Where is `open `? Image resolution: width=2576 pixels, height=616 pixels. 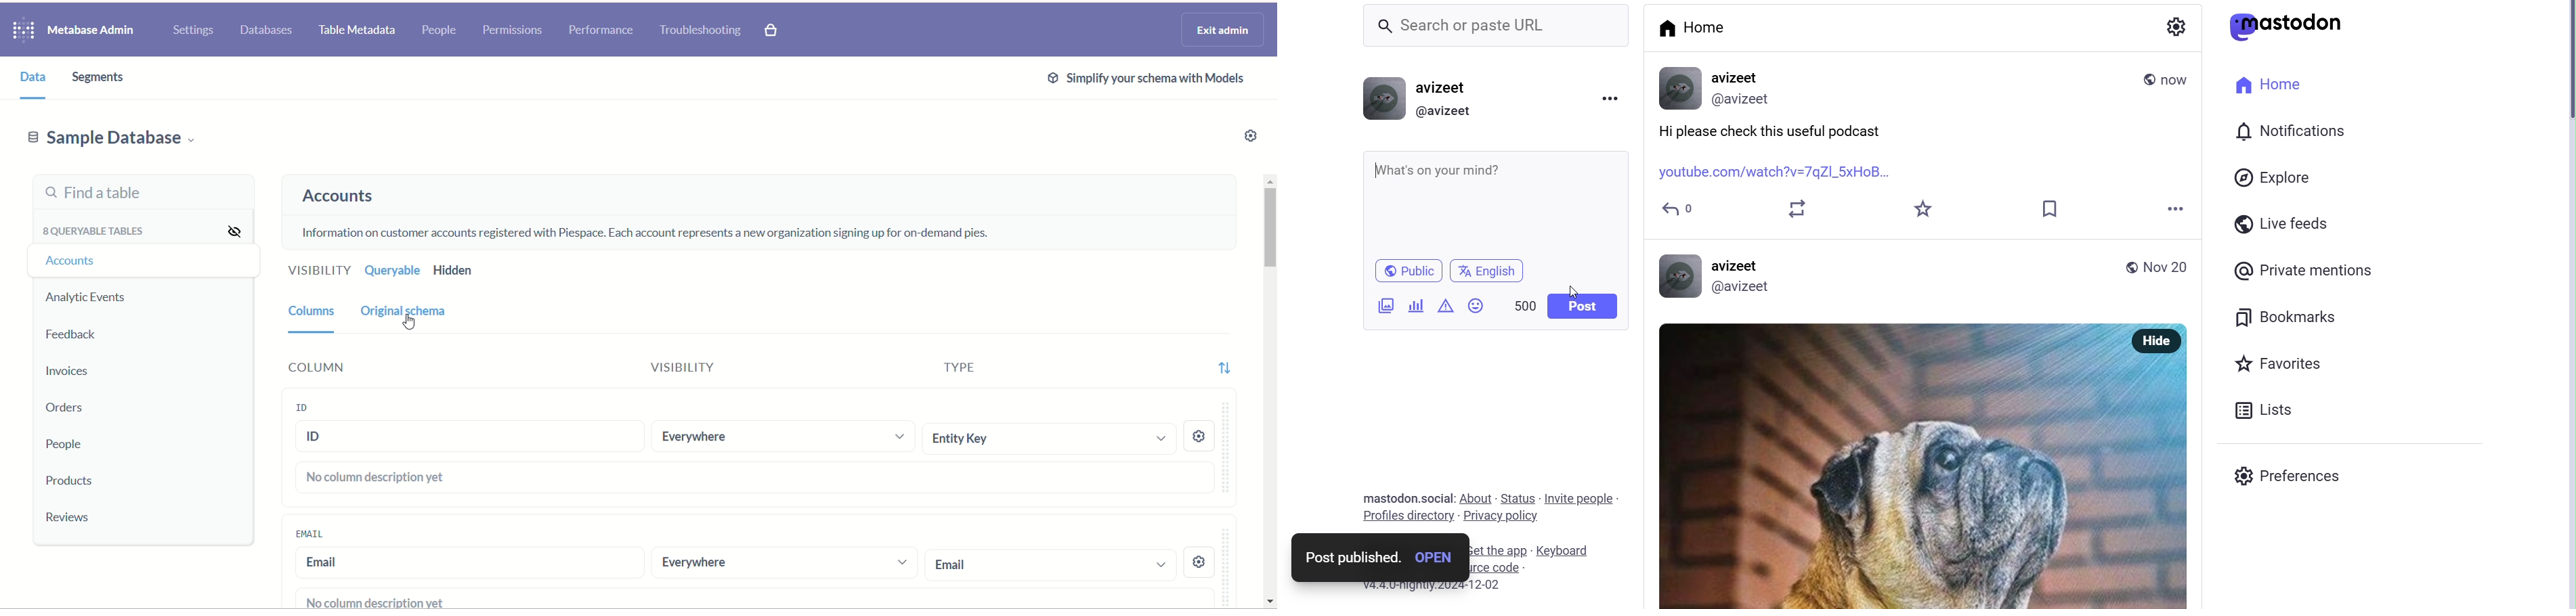
open  is located at coordinates (1437, 555).